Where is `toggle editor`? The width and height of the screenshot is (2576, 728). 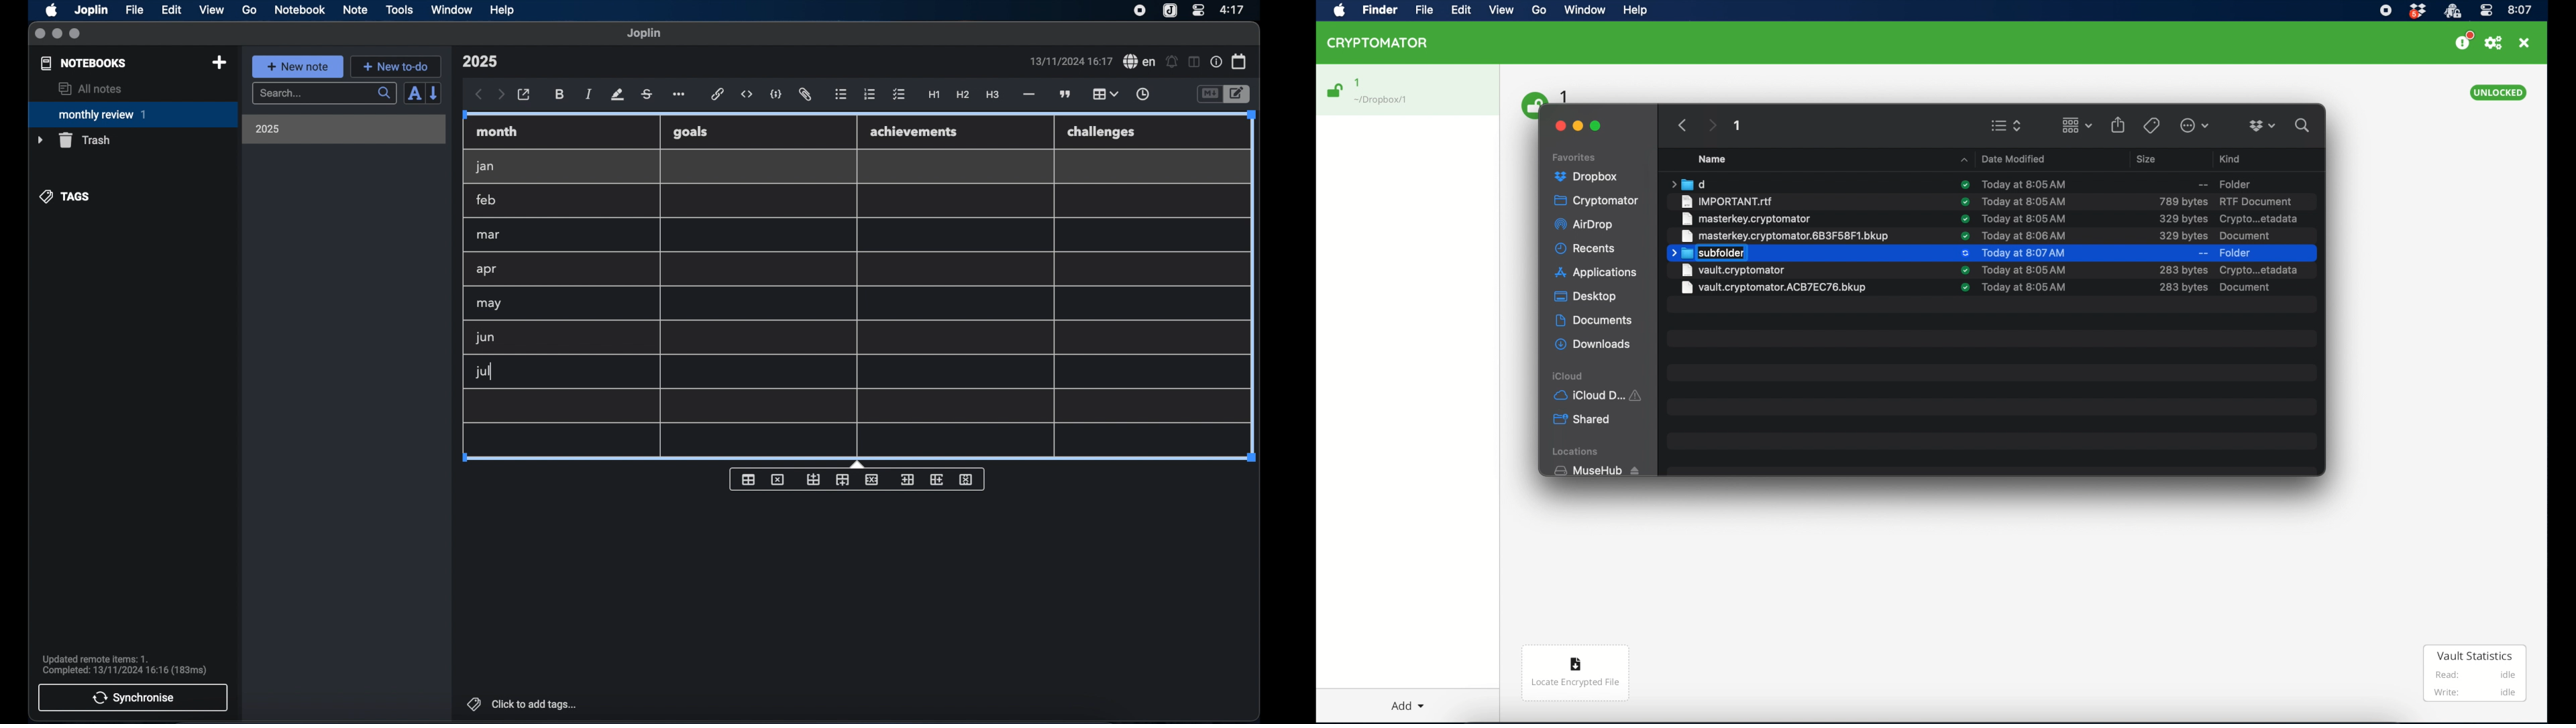
toggle editor is located at coordinates (1239, 95).